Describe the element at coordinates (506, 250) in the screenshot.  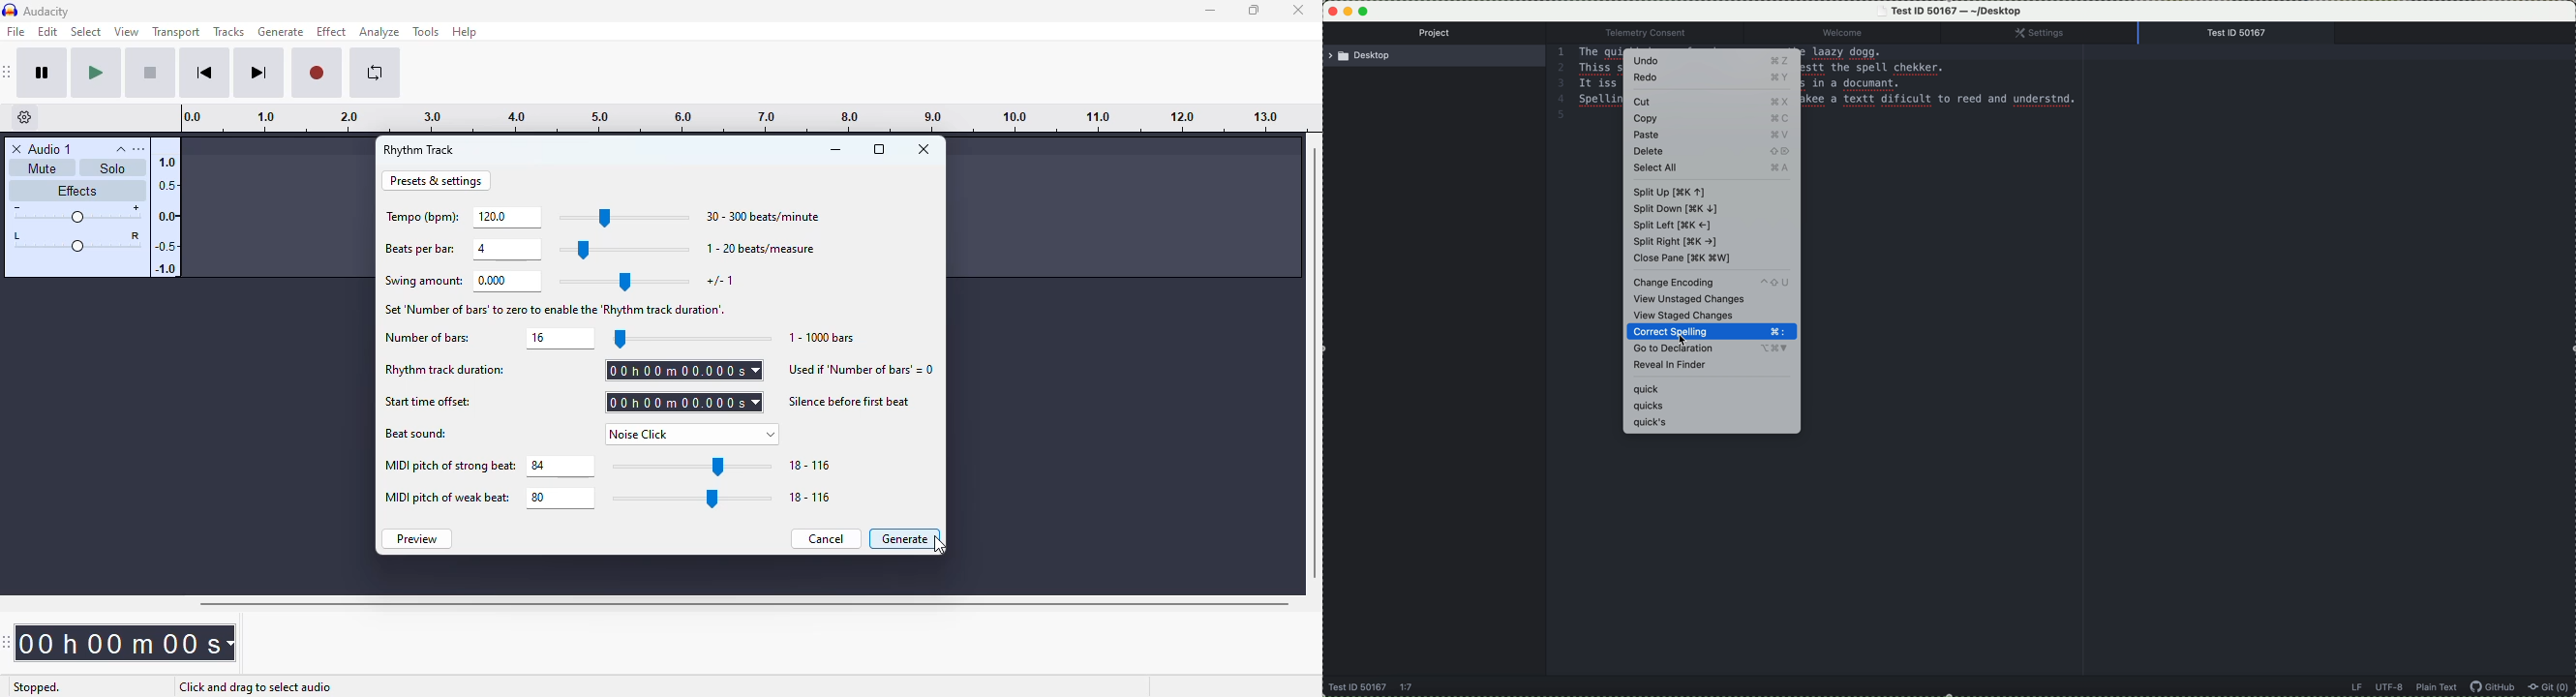
I see `set beats per bar` at that location.